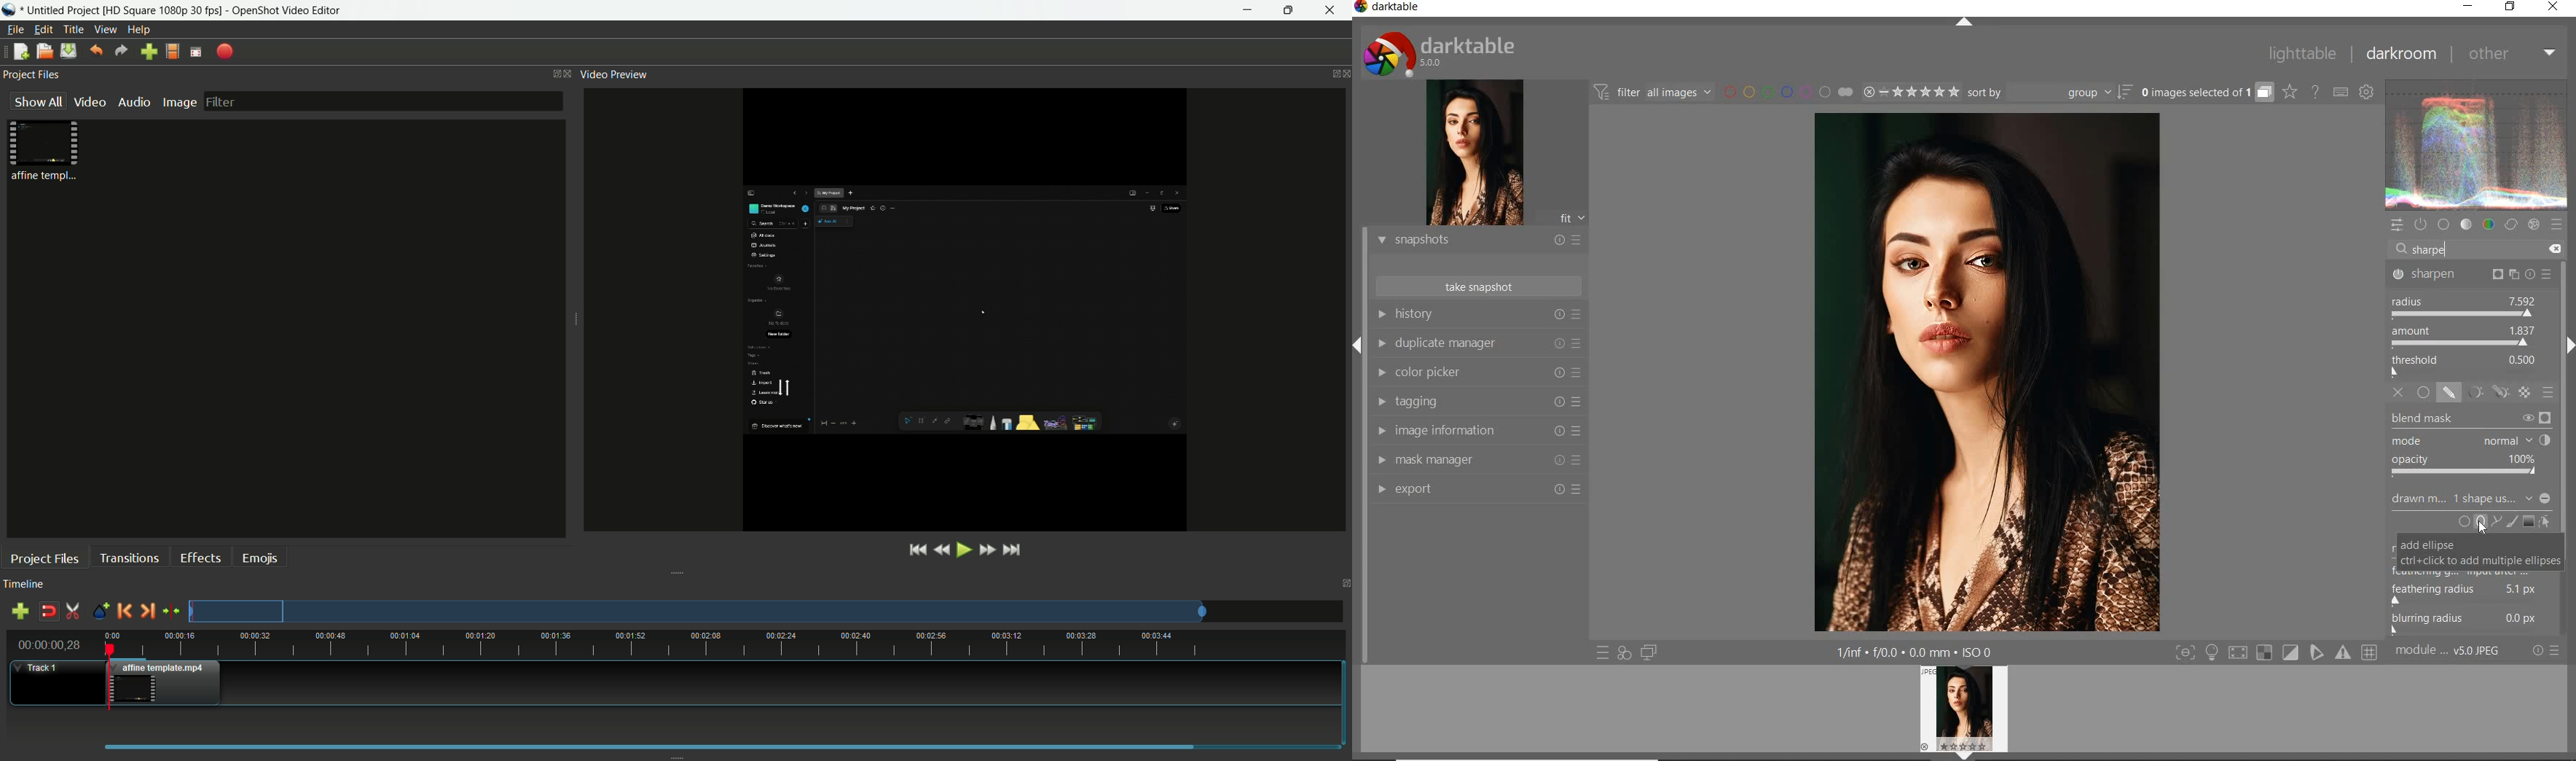 The height and width of the screenshot is (784, 2576). What do you see at coordinates (2239, 654) in the screenshot?
I see `sign ` at bounding box center [2239, 654].